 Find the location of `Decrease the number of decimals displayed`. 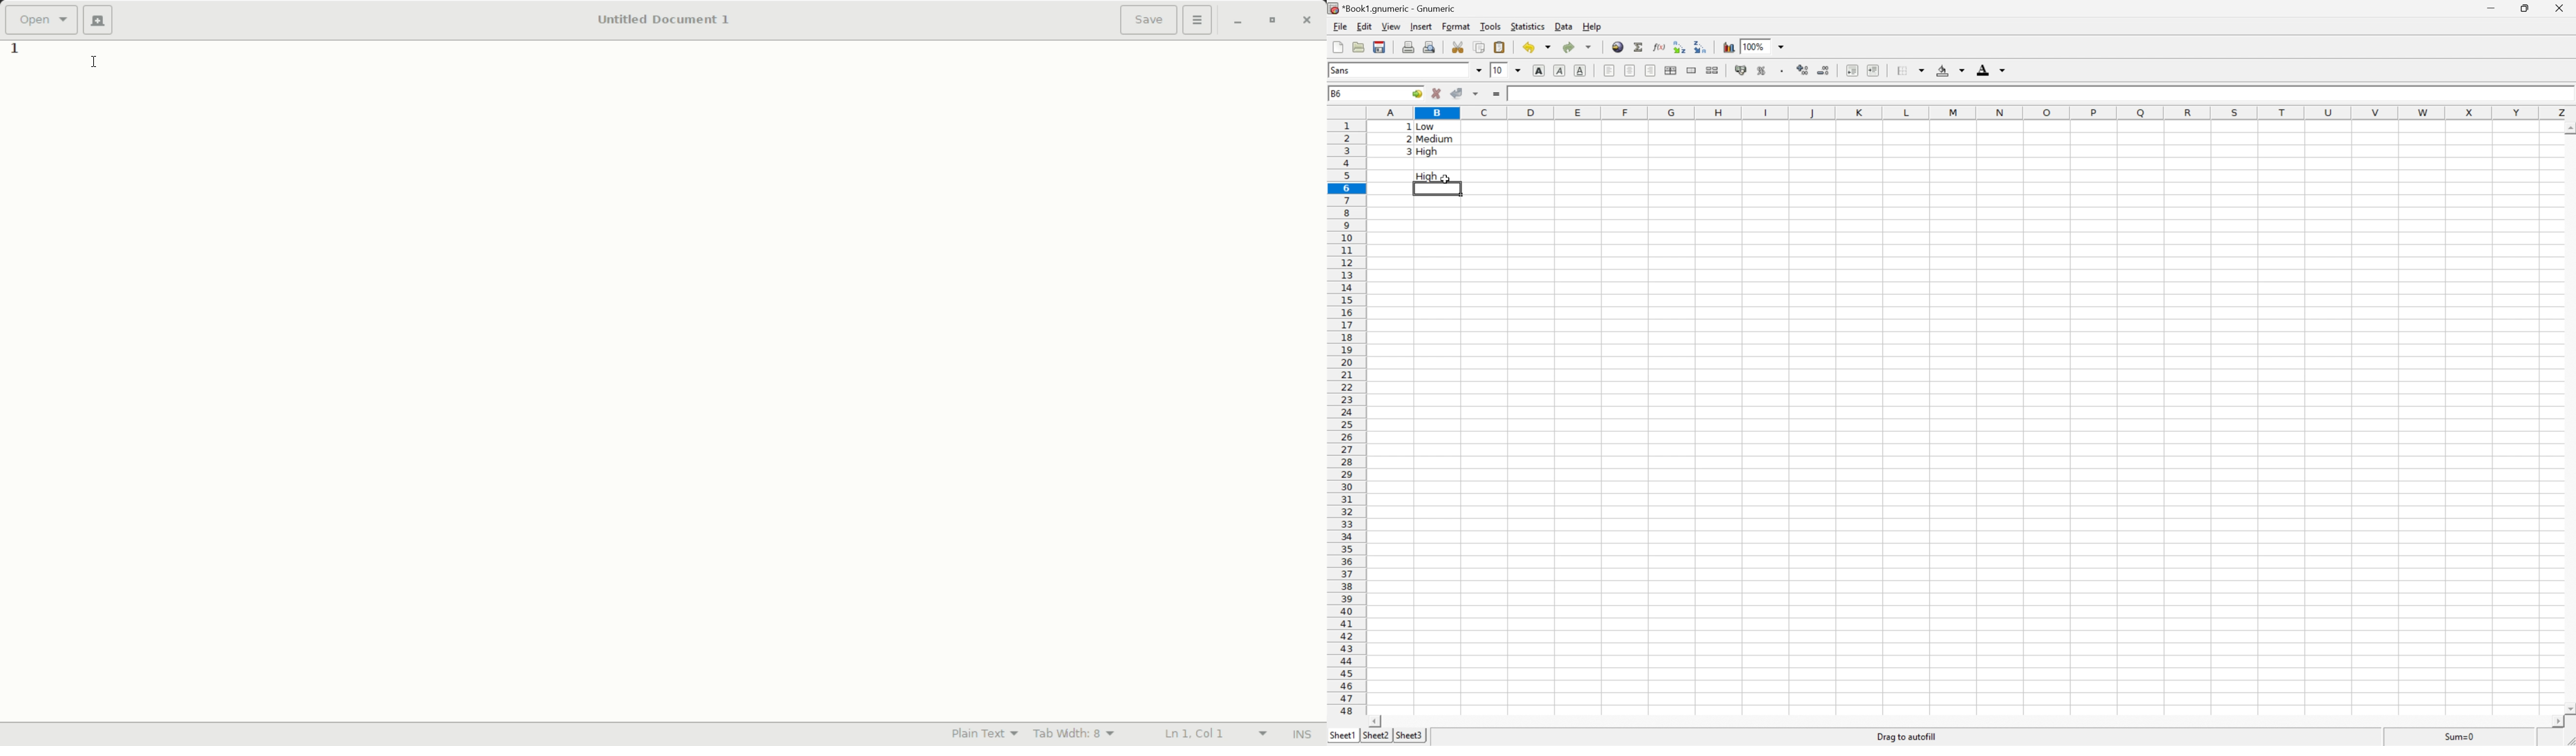

Decrease the number of decimals displayed is located at coordinates (1823, 70).